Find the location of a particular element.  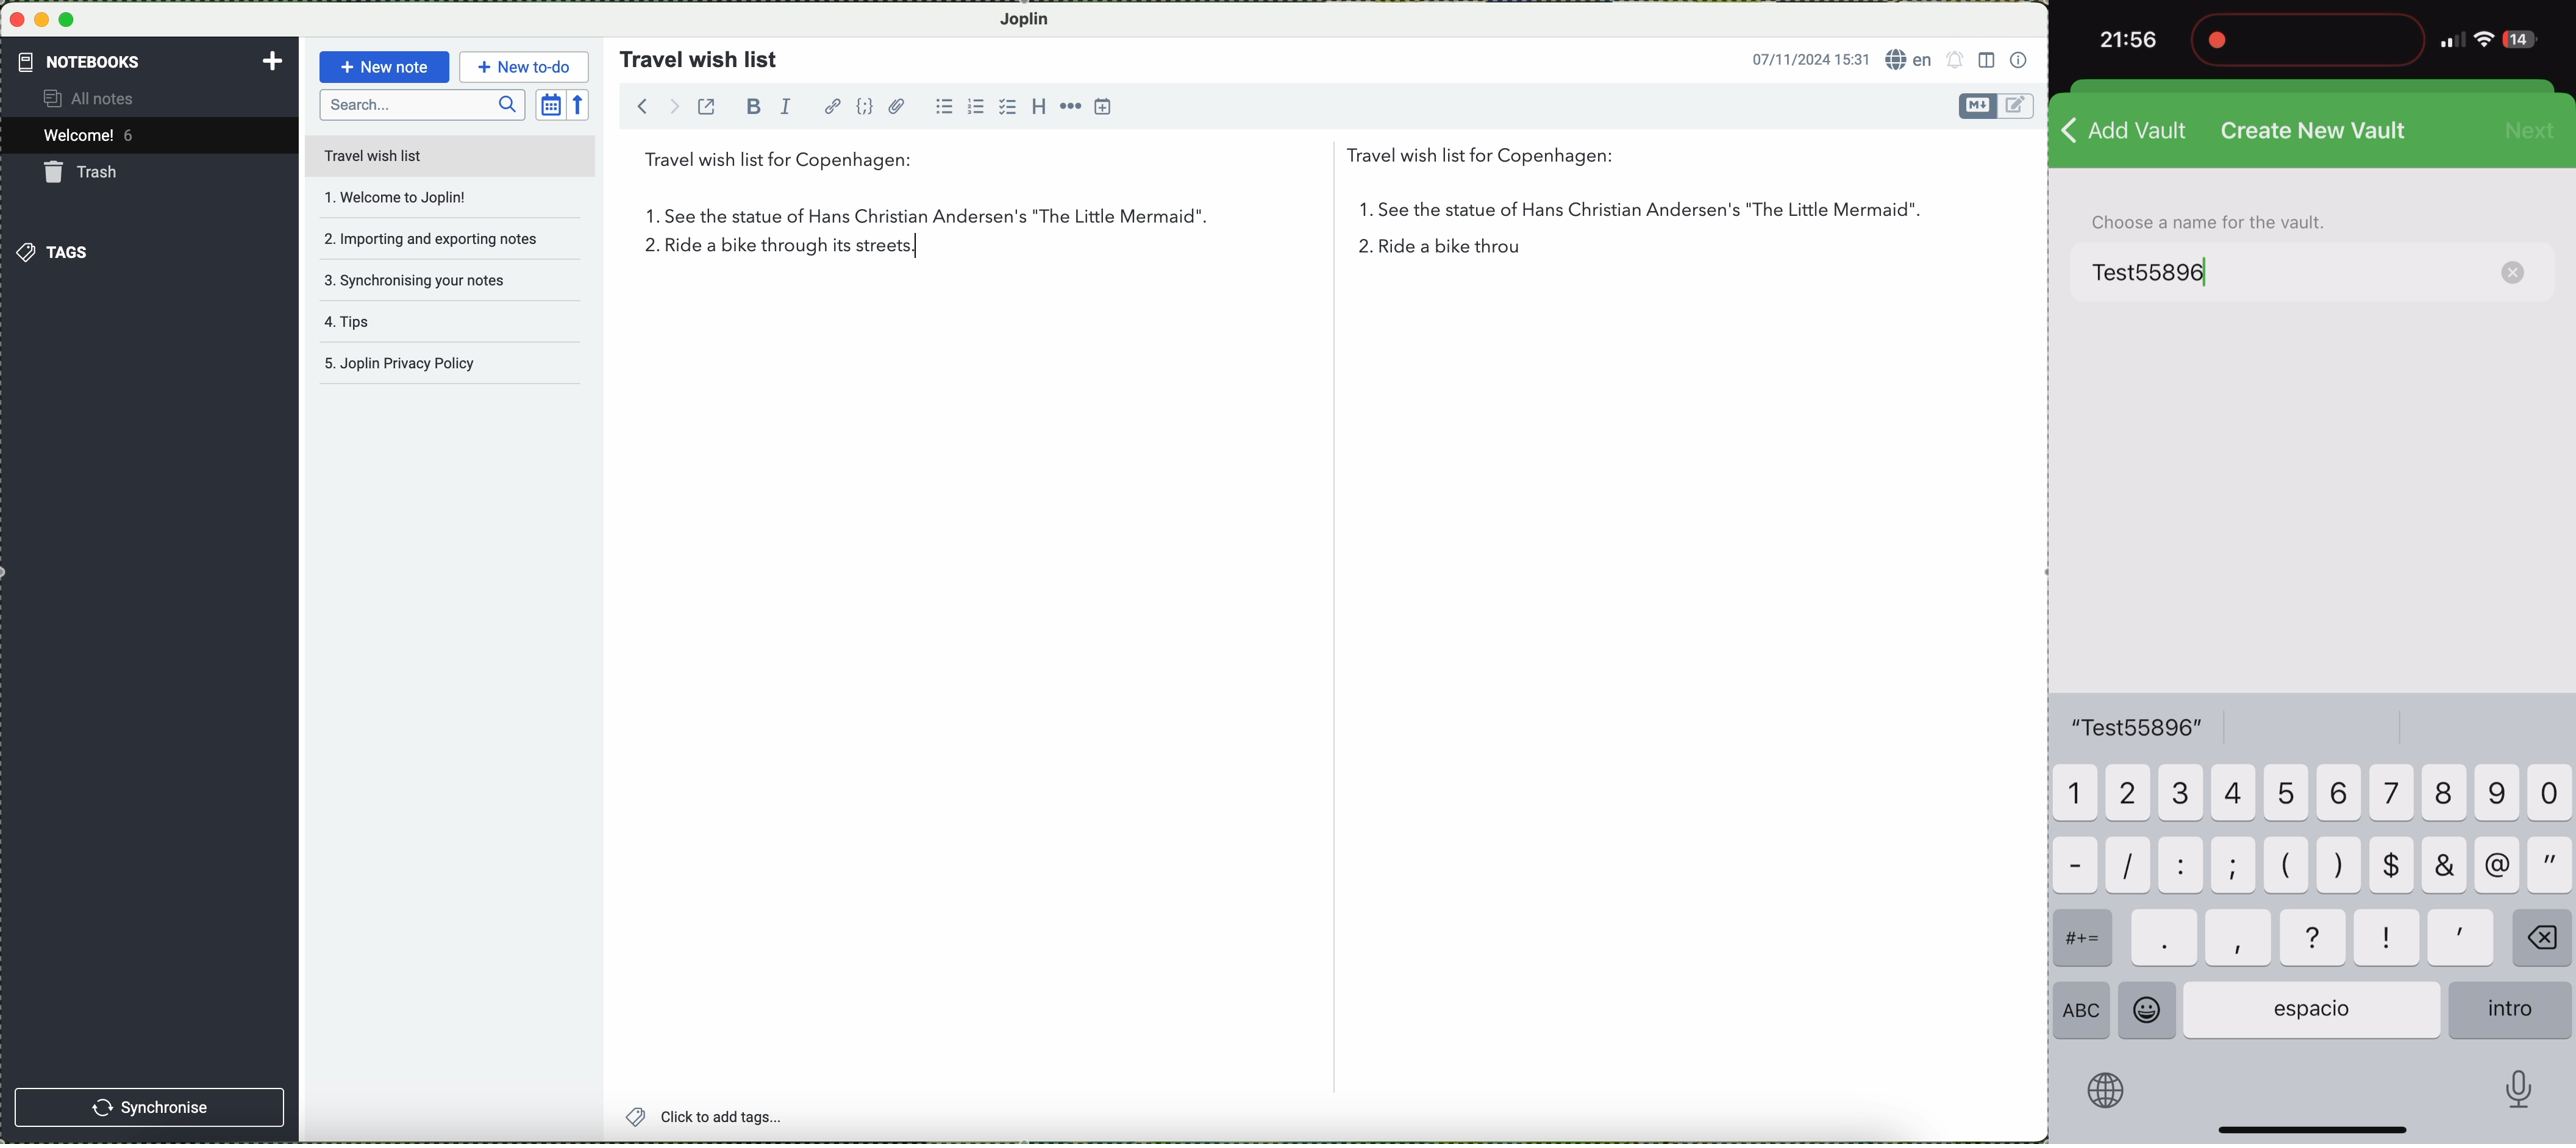

maximize is located at coordinates (71, 20).